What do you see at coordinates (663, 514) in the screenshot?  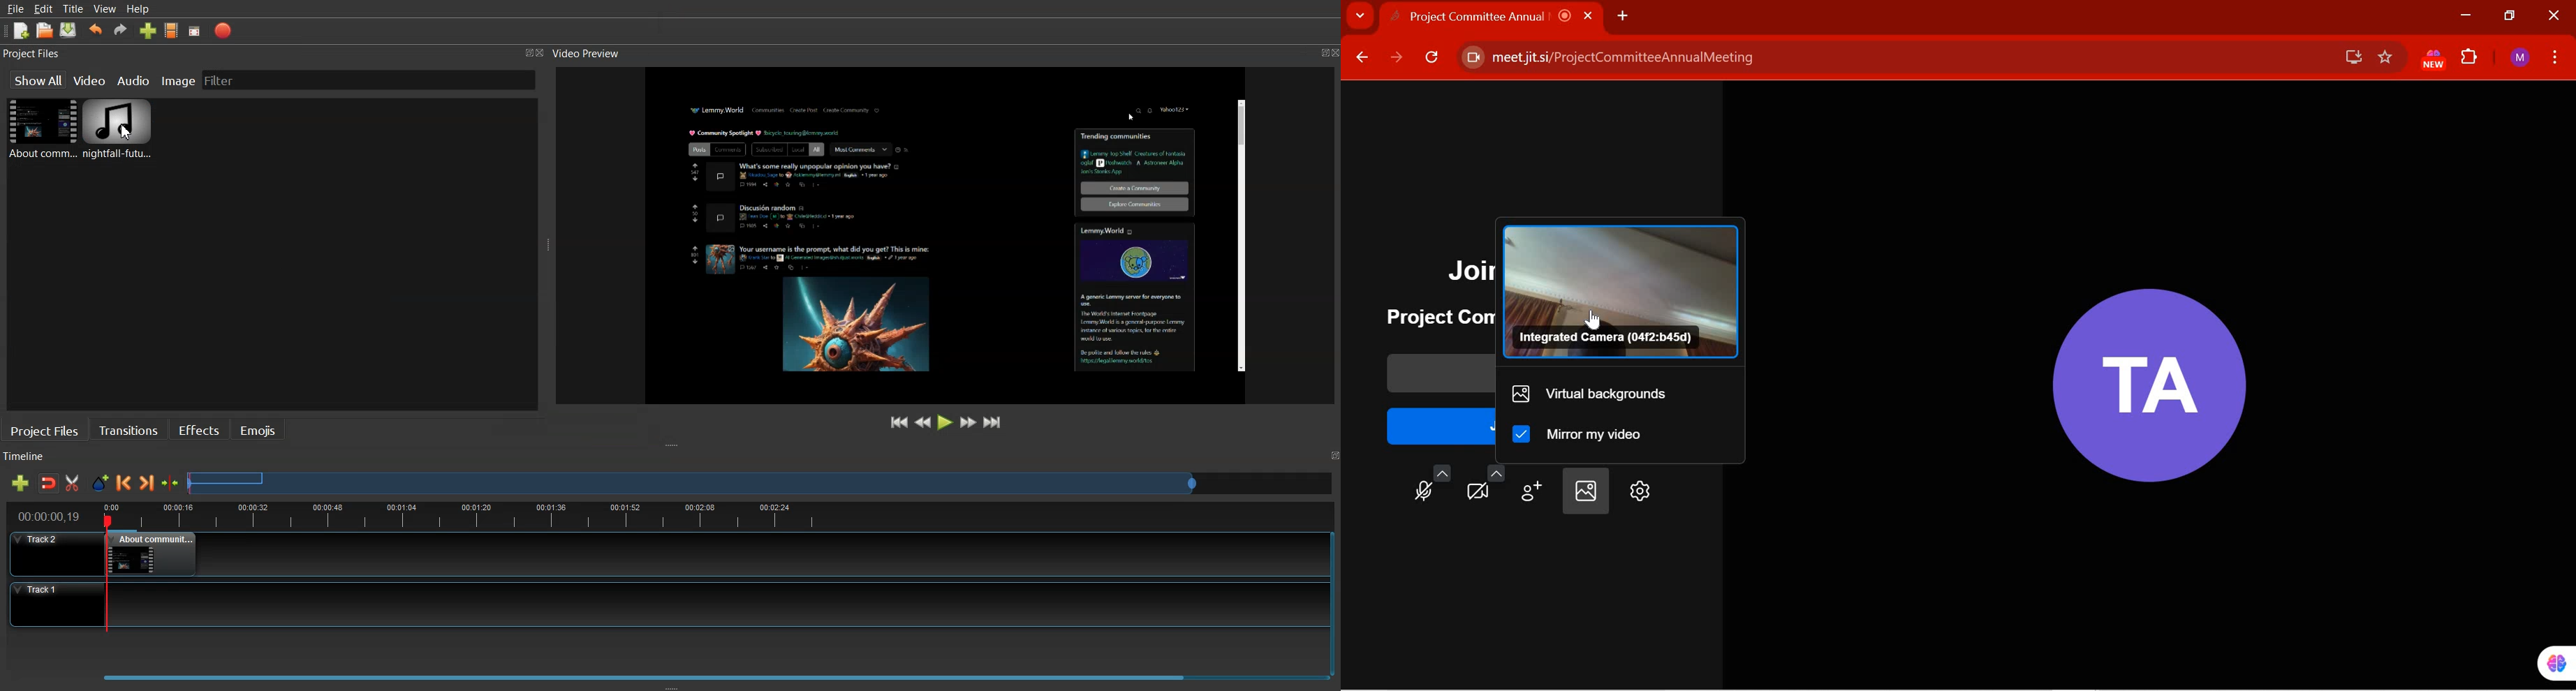 I see `timeline view` at bounding box center [663, 514].